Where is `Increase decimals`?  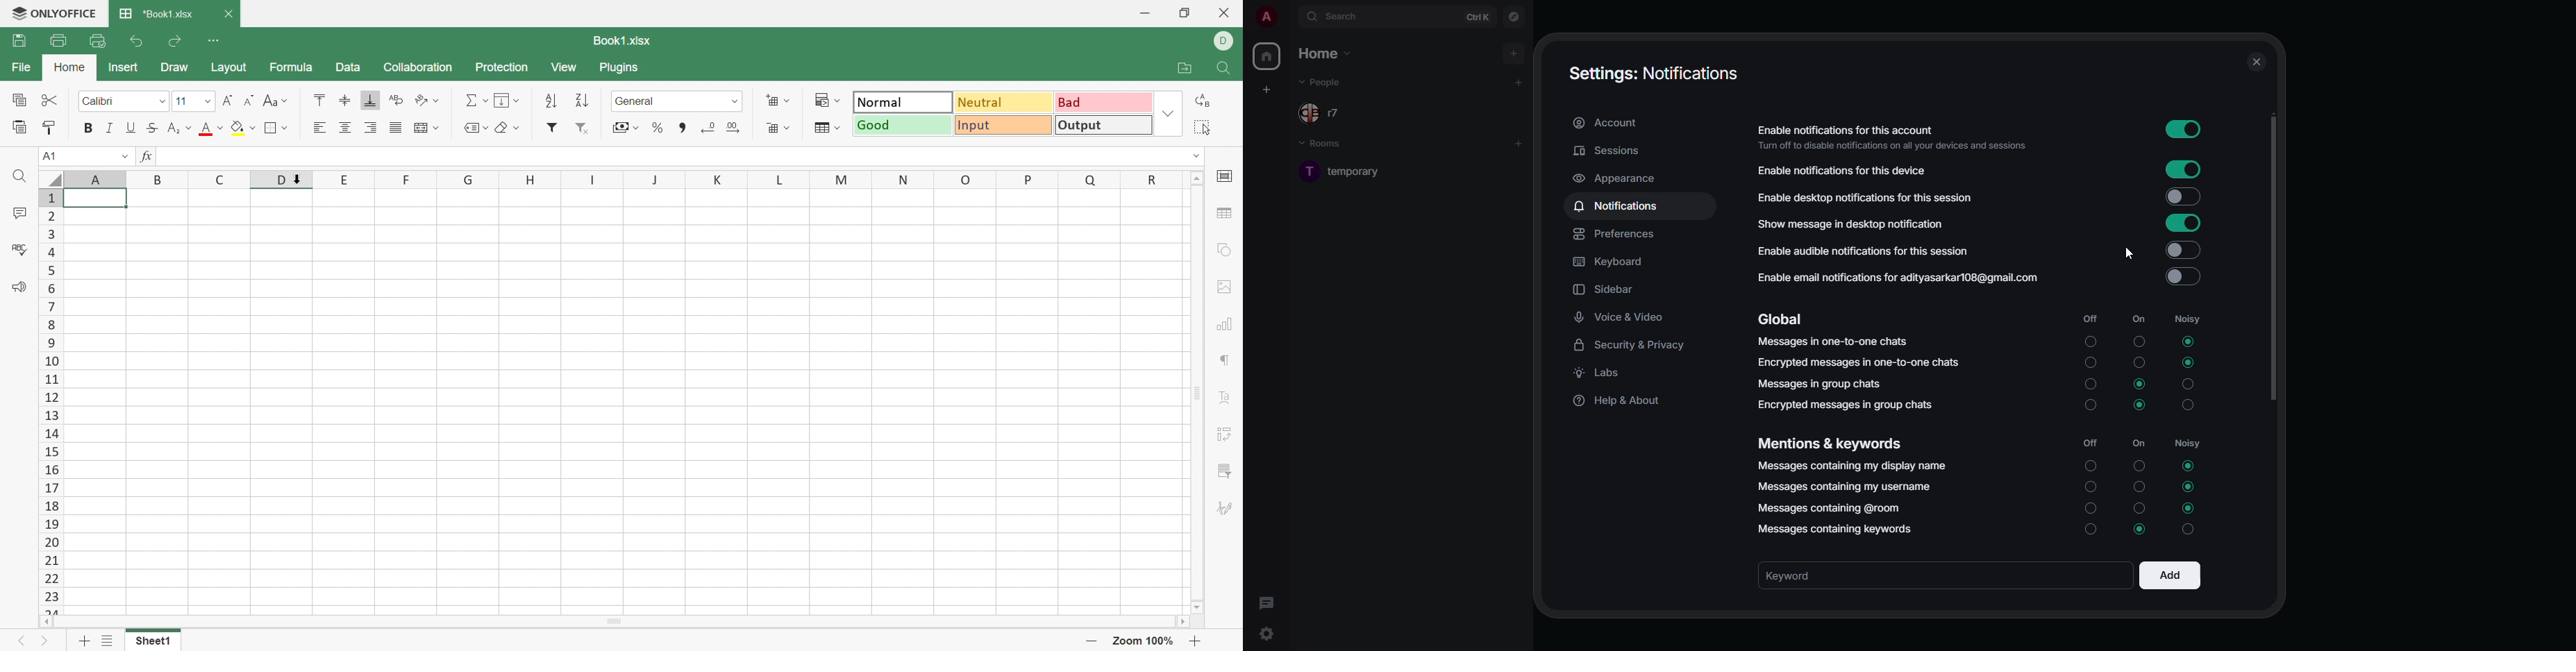 Increase decimals is located at coordinates (706, 128).